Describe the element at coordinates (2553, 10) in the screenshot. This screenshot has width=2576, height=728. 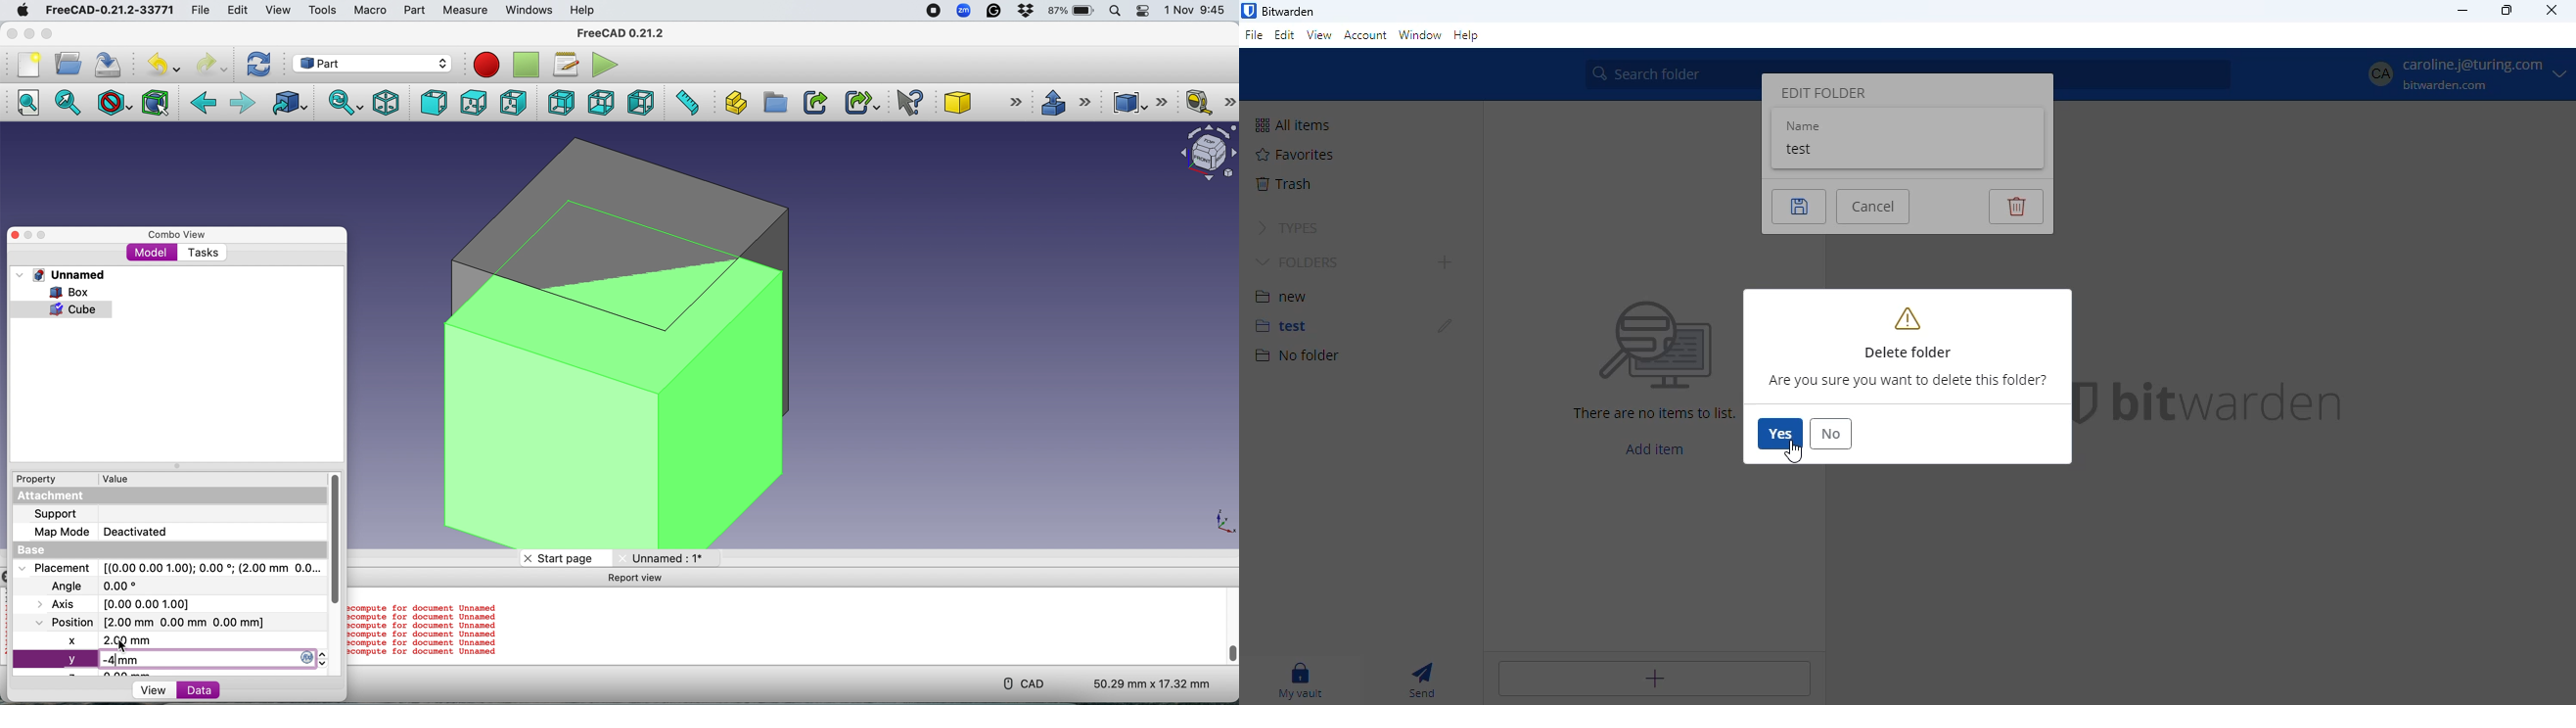
I see `close` at that location.